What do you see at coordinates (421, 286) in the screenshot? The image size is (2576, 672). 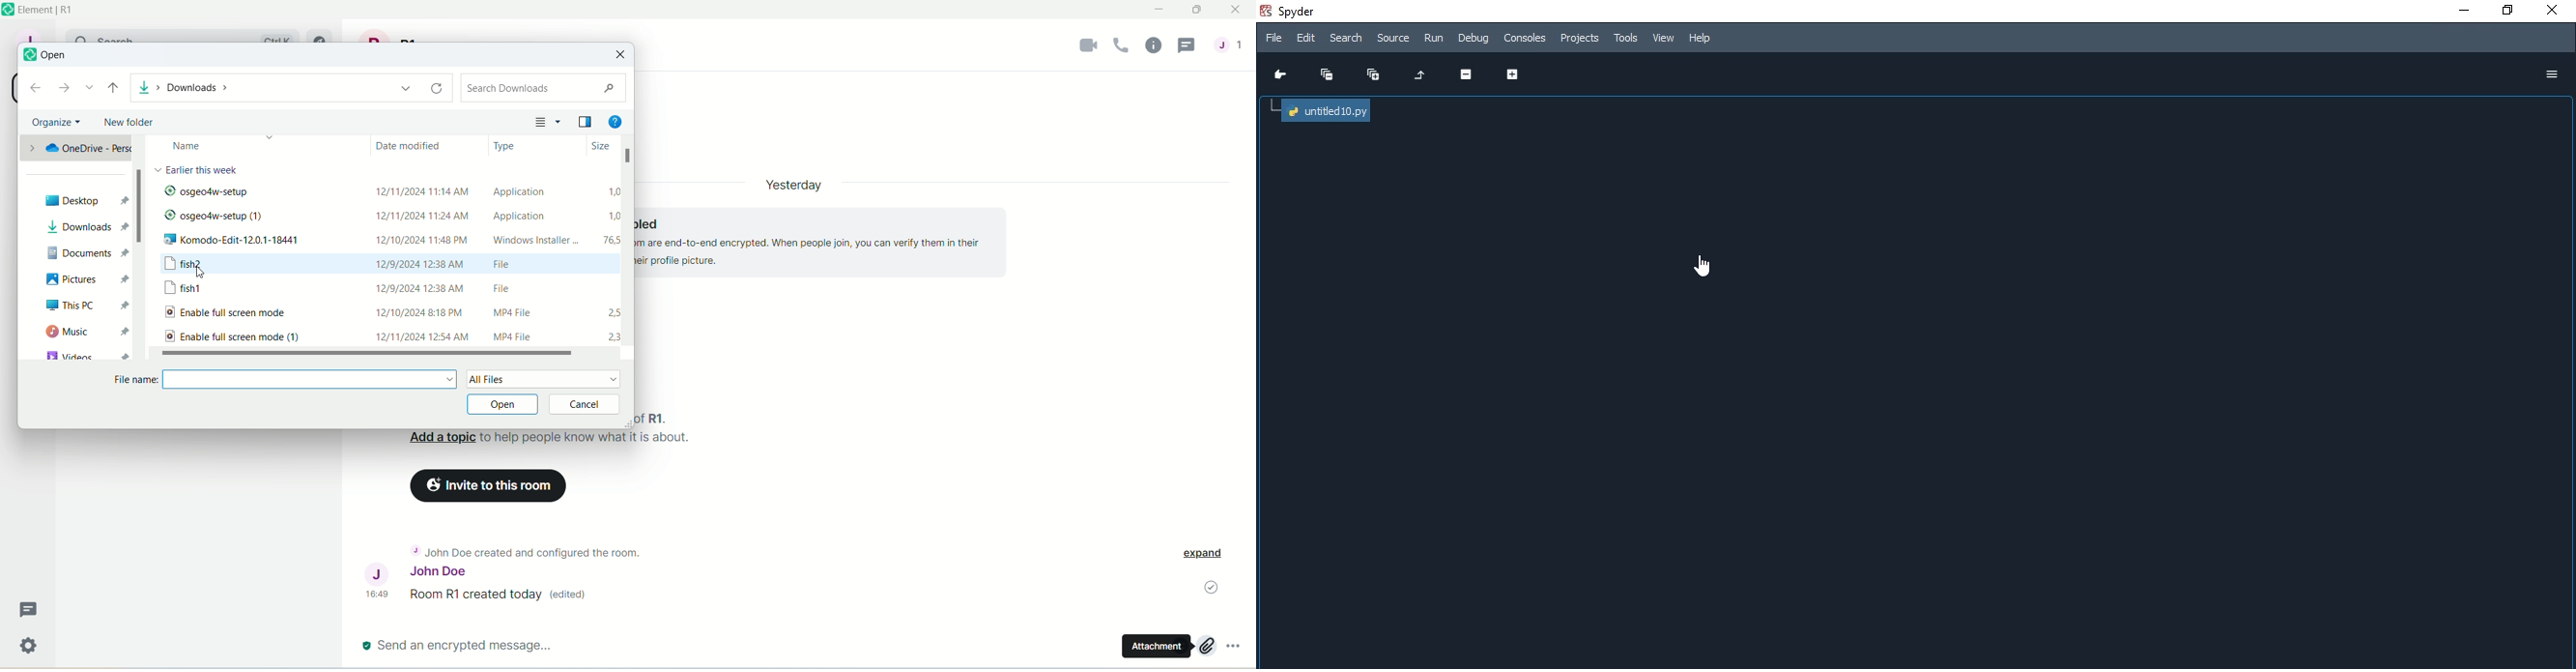 I see `12/9/2024 12:38 AM` at bounding box center [421, 286].